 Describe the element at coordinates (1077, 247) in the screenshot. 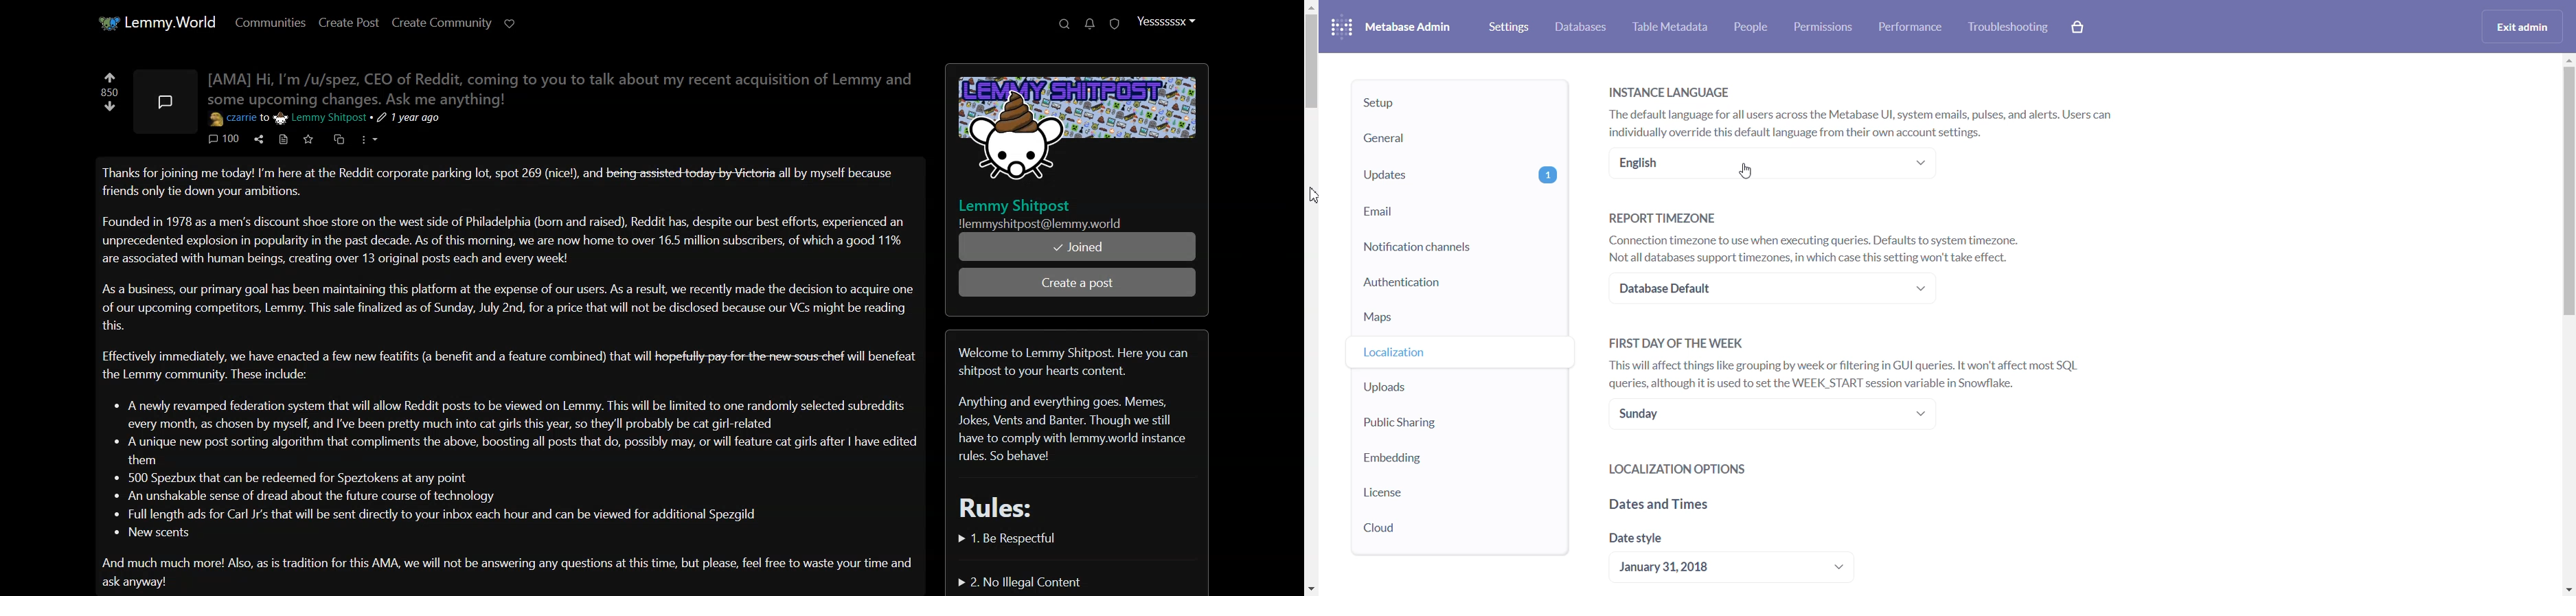

I see `Joined` at that location.